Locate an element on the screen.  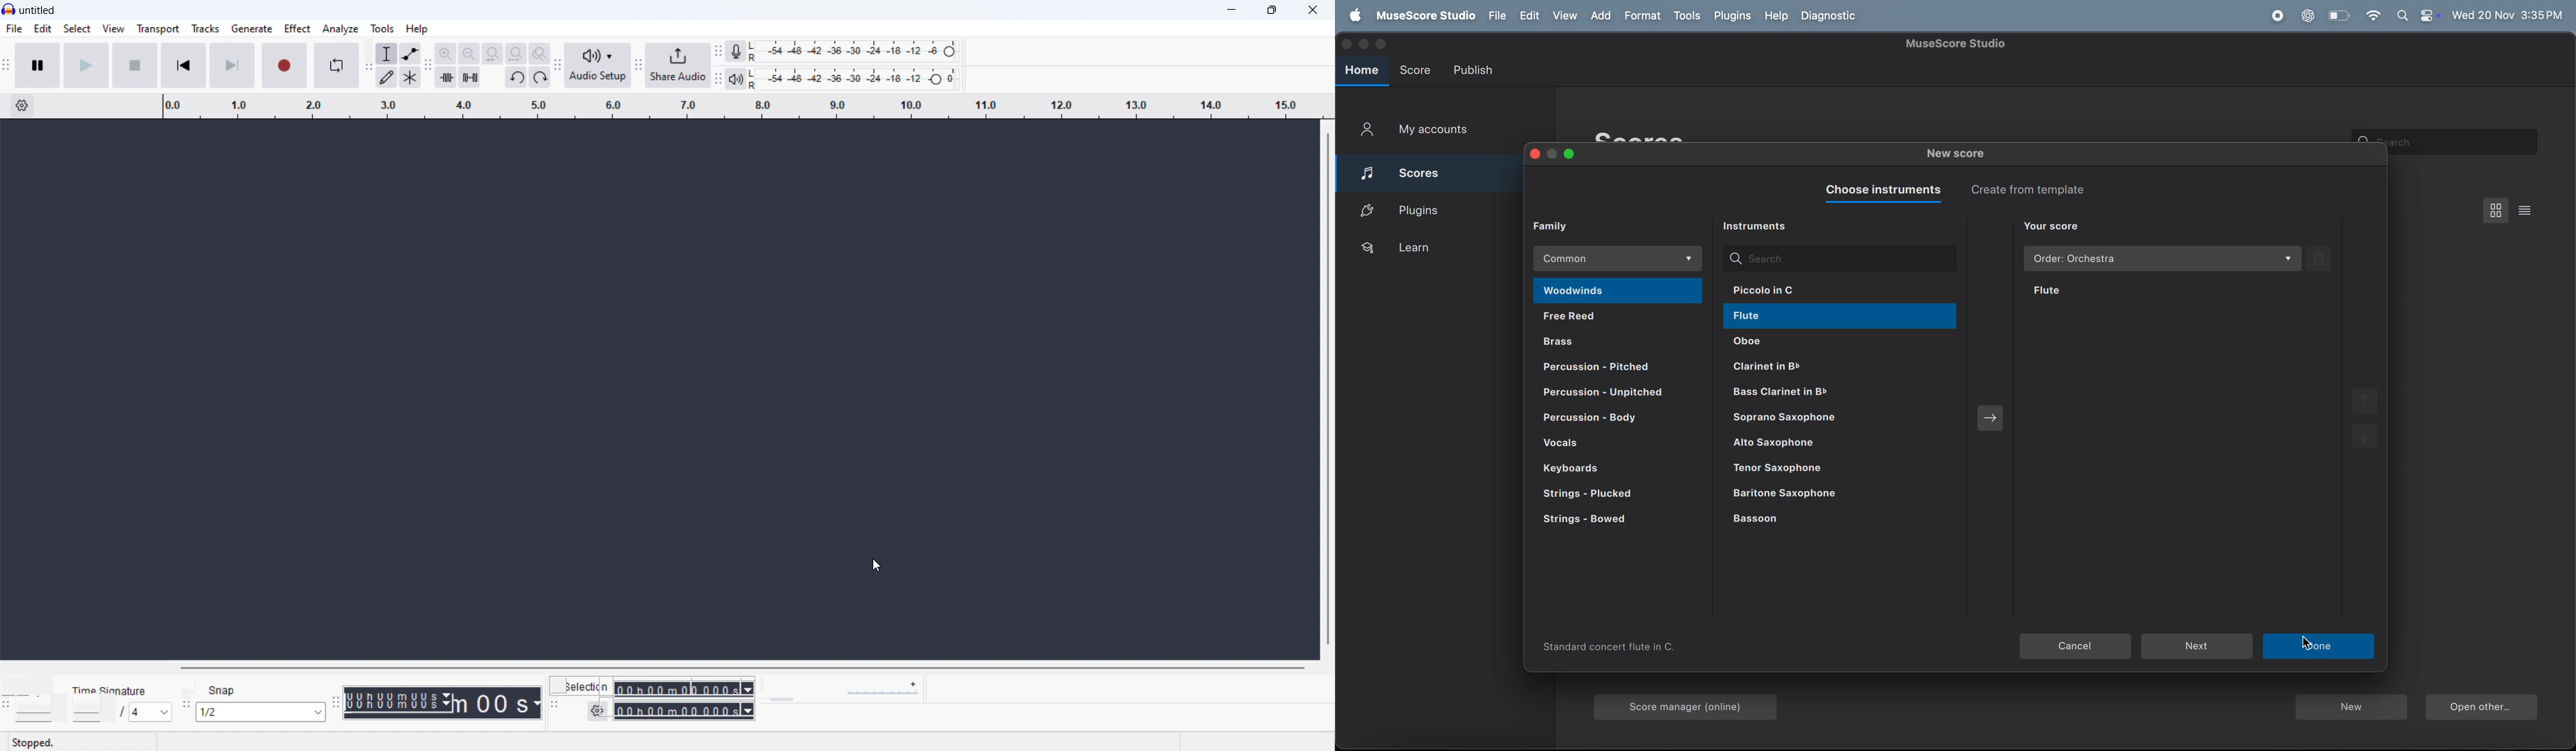
tools is located at coordinates (1687, 16).